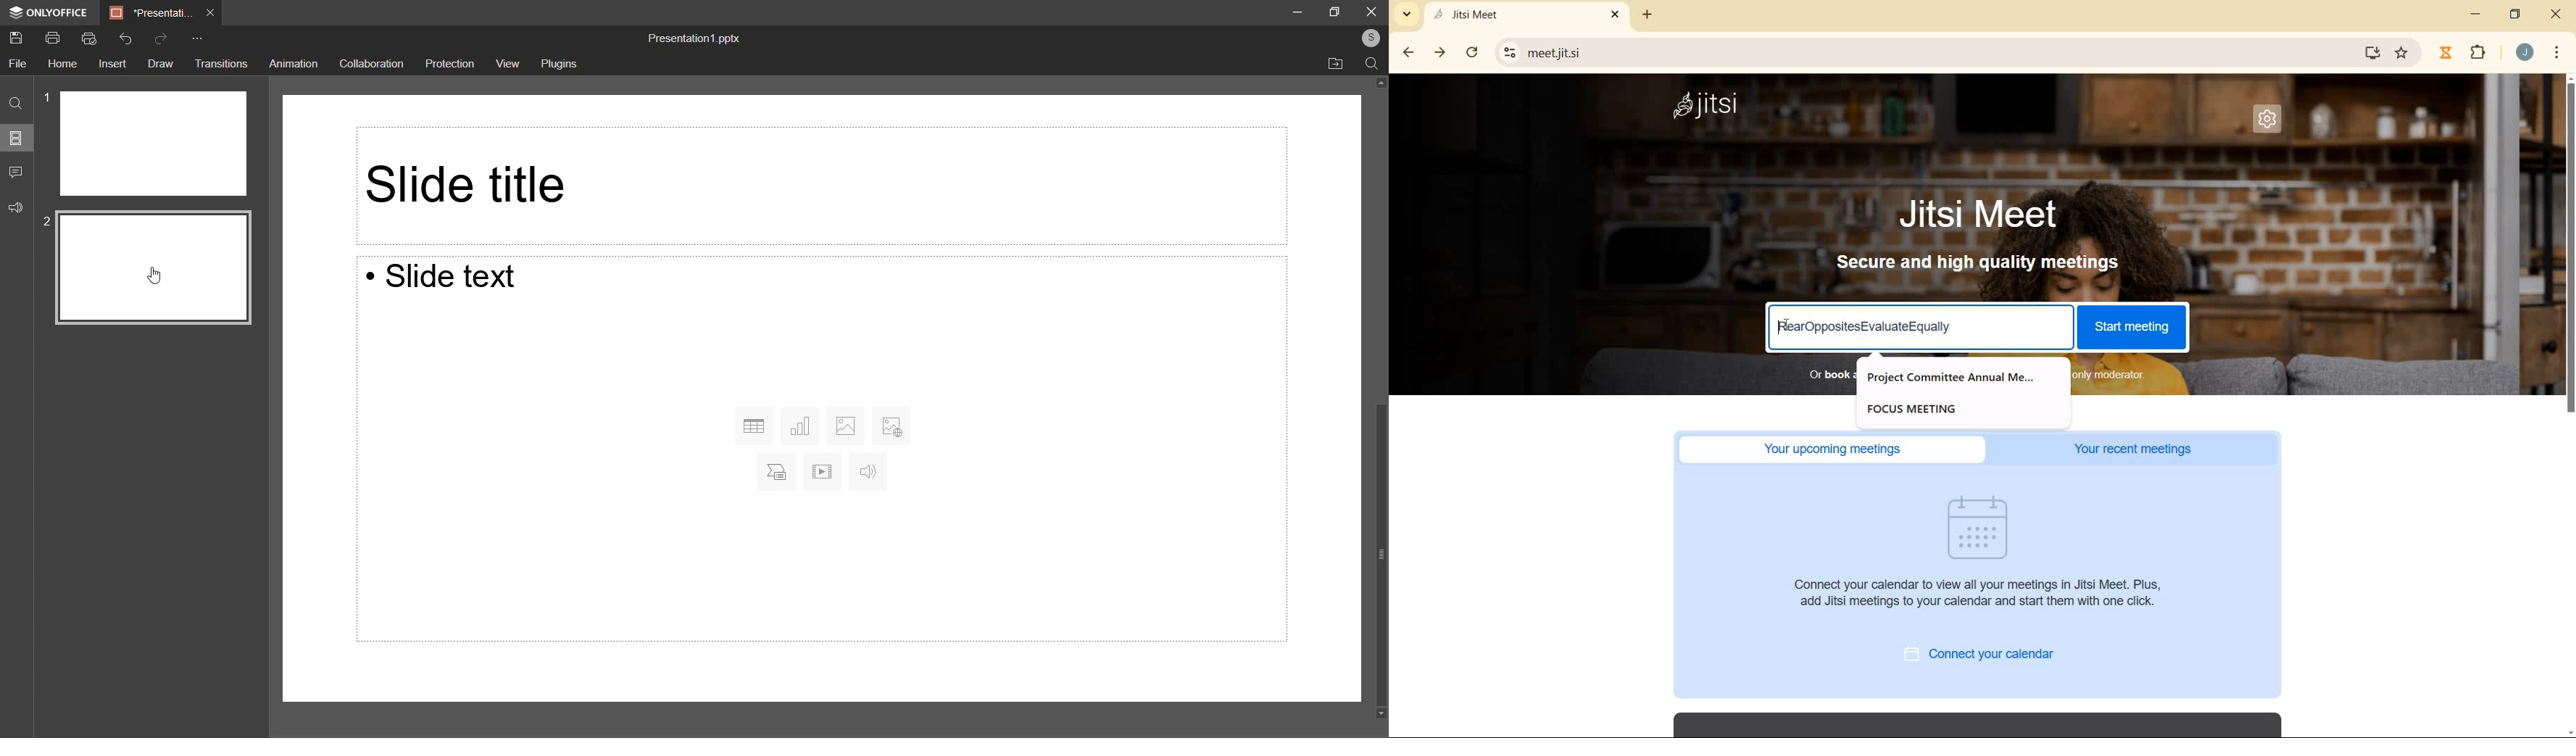 The image size is (2576, 756). What do you see at coordinates (2474, 14) in the screenshot?
I see `MINIMIZE` at bounding box center [2474, 14].